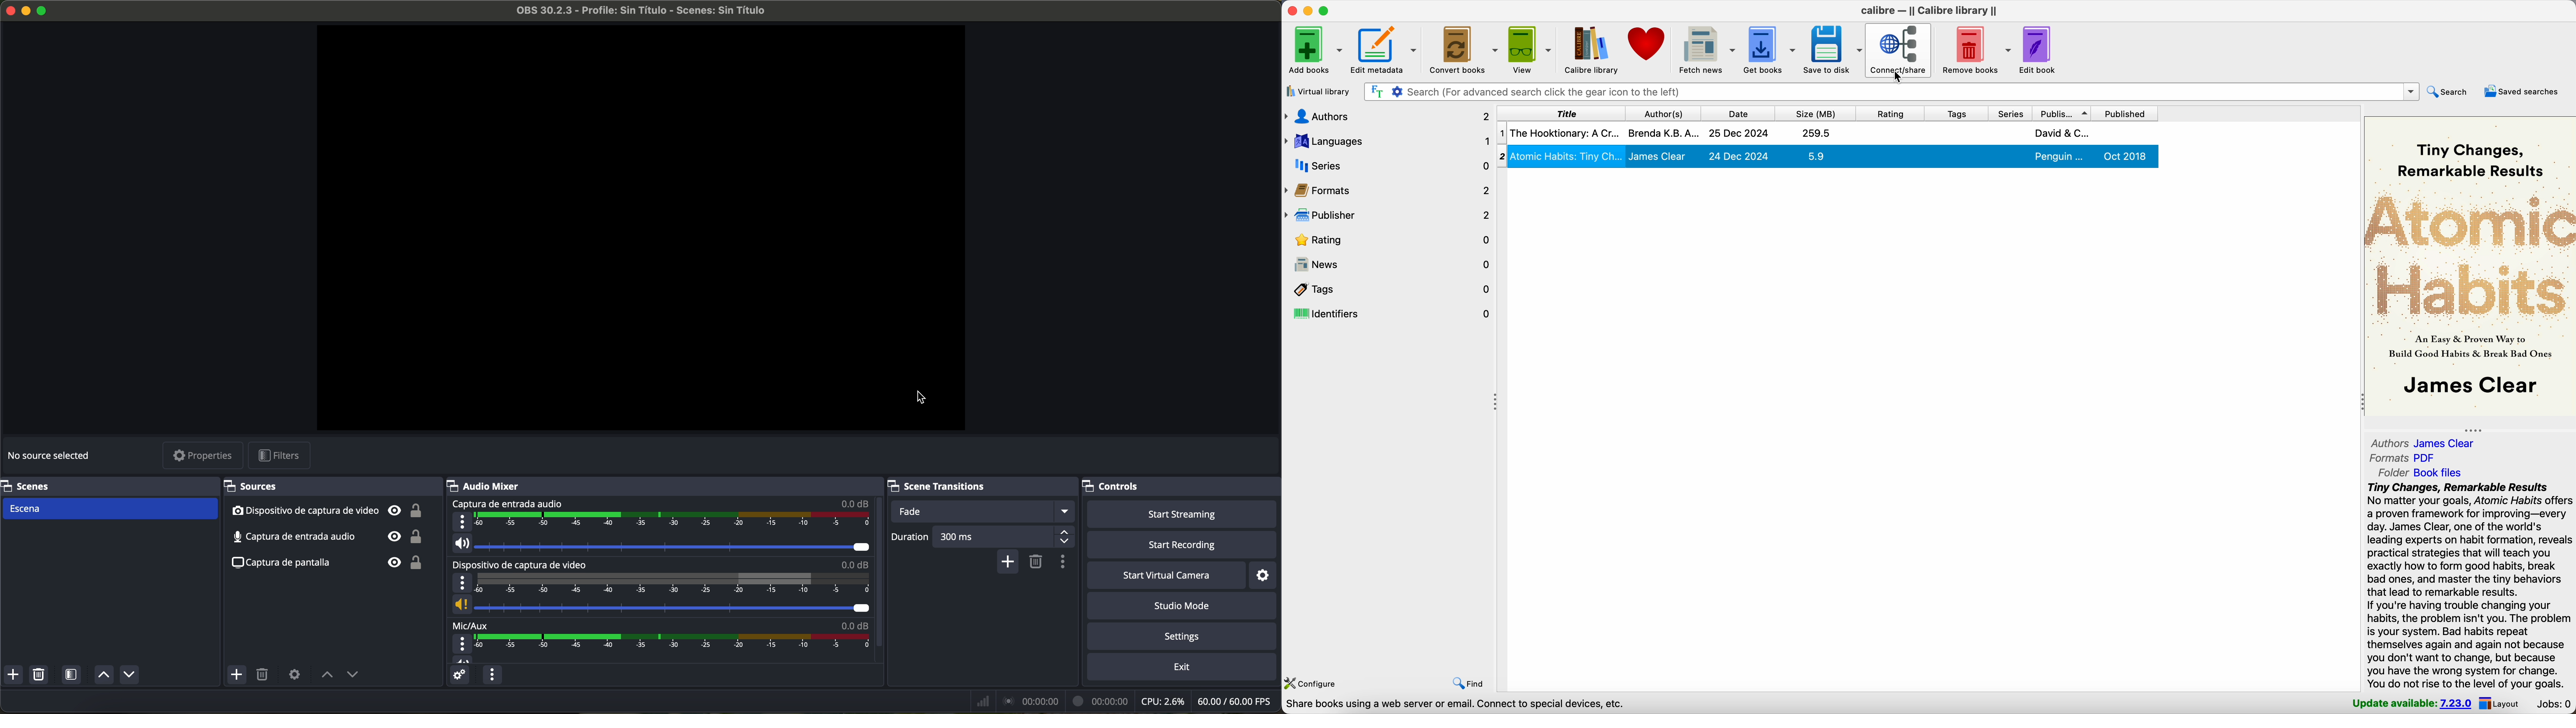 The height and width of the screenshot is (728, 2576). Describe the element at coordinates (294, 674) in the screenshot. I see `open source properties` at that location.